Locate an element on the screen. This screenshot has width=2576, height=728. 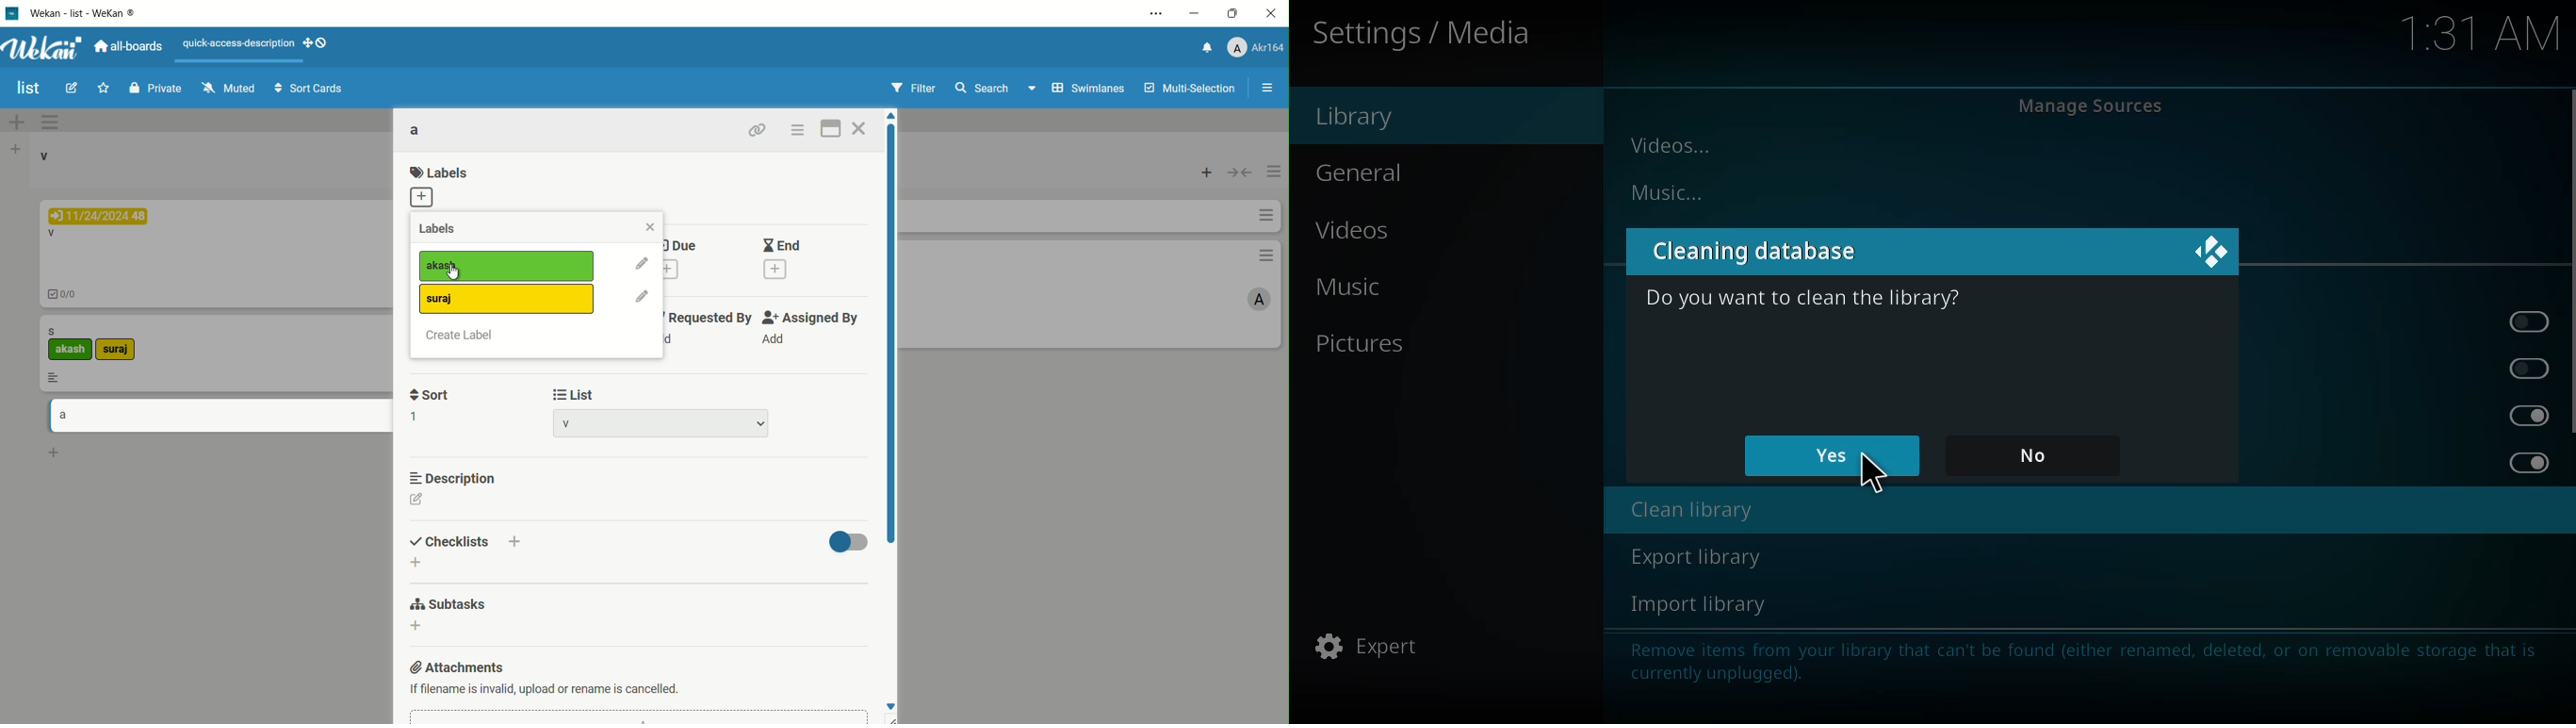
s is located at coordinates (59, 330).